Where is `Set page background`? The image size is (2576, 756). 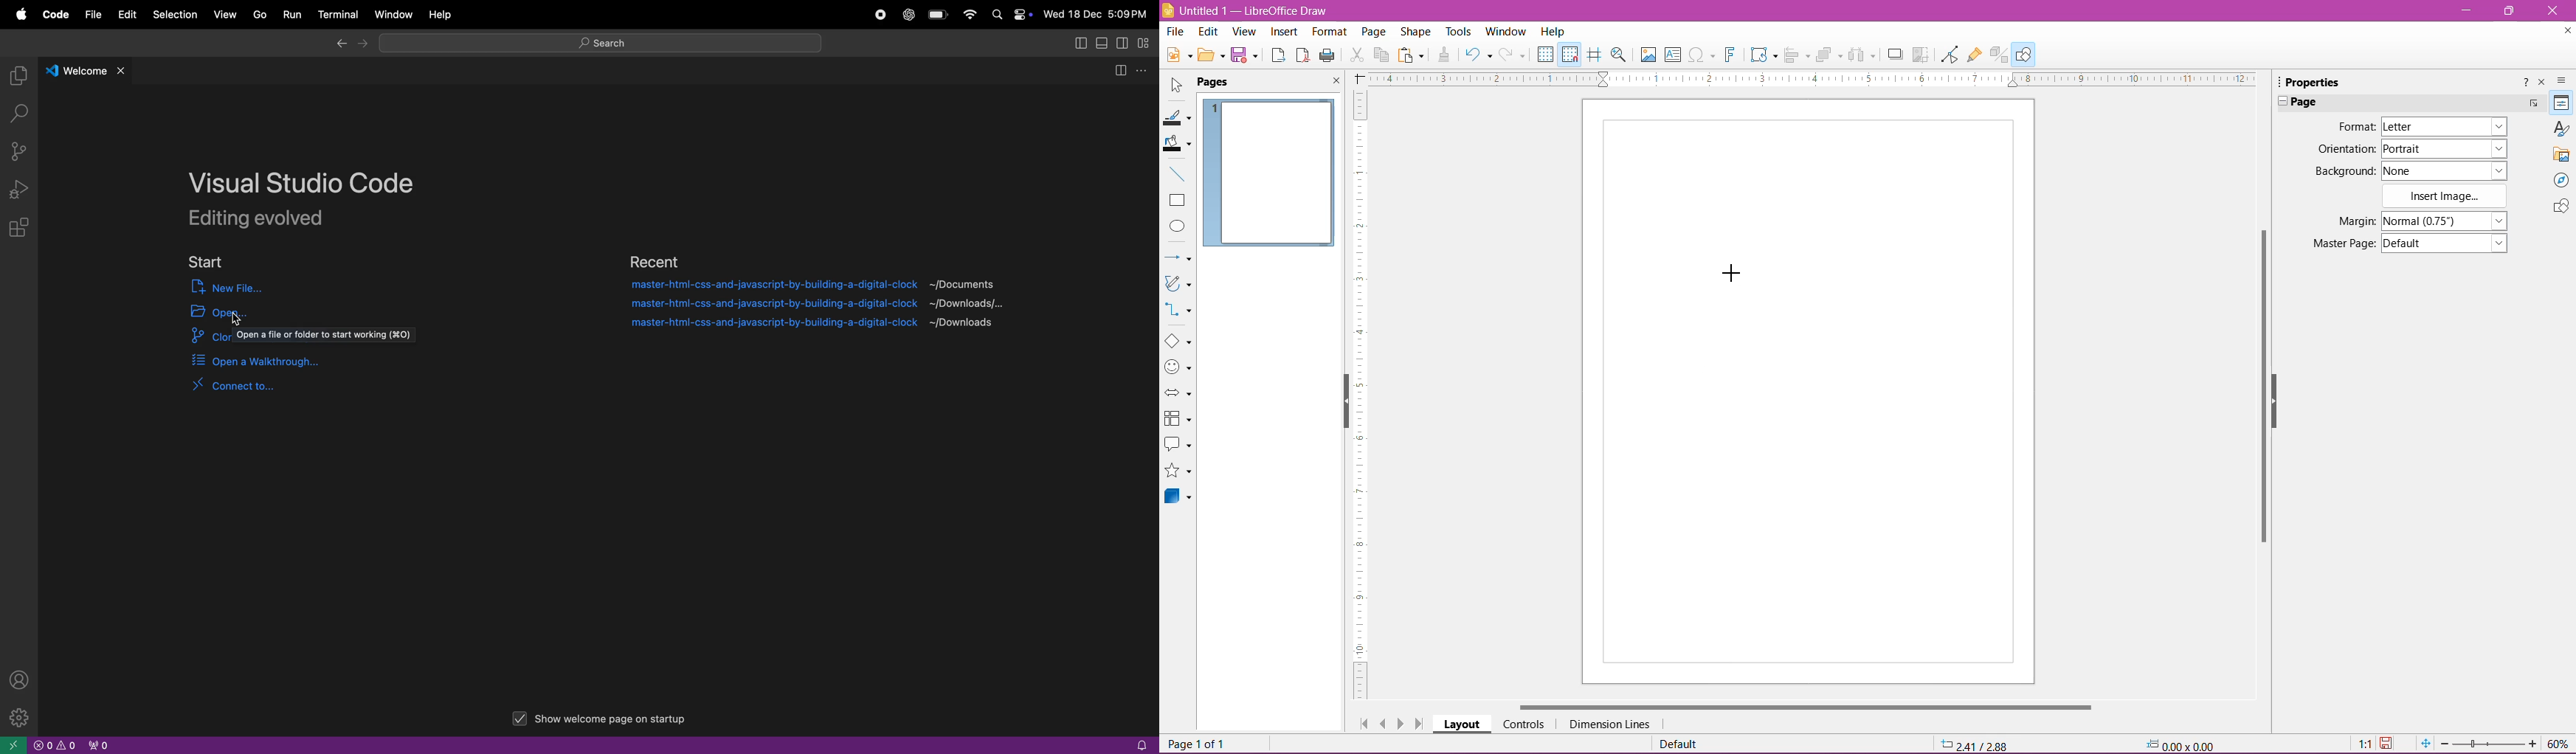
Set page background is located at coordinates (2445, 170).